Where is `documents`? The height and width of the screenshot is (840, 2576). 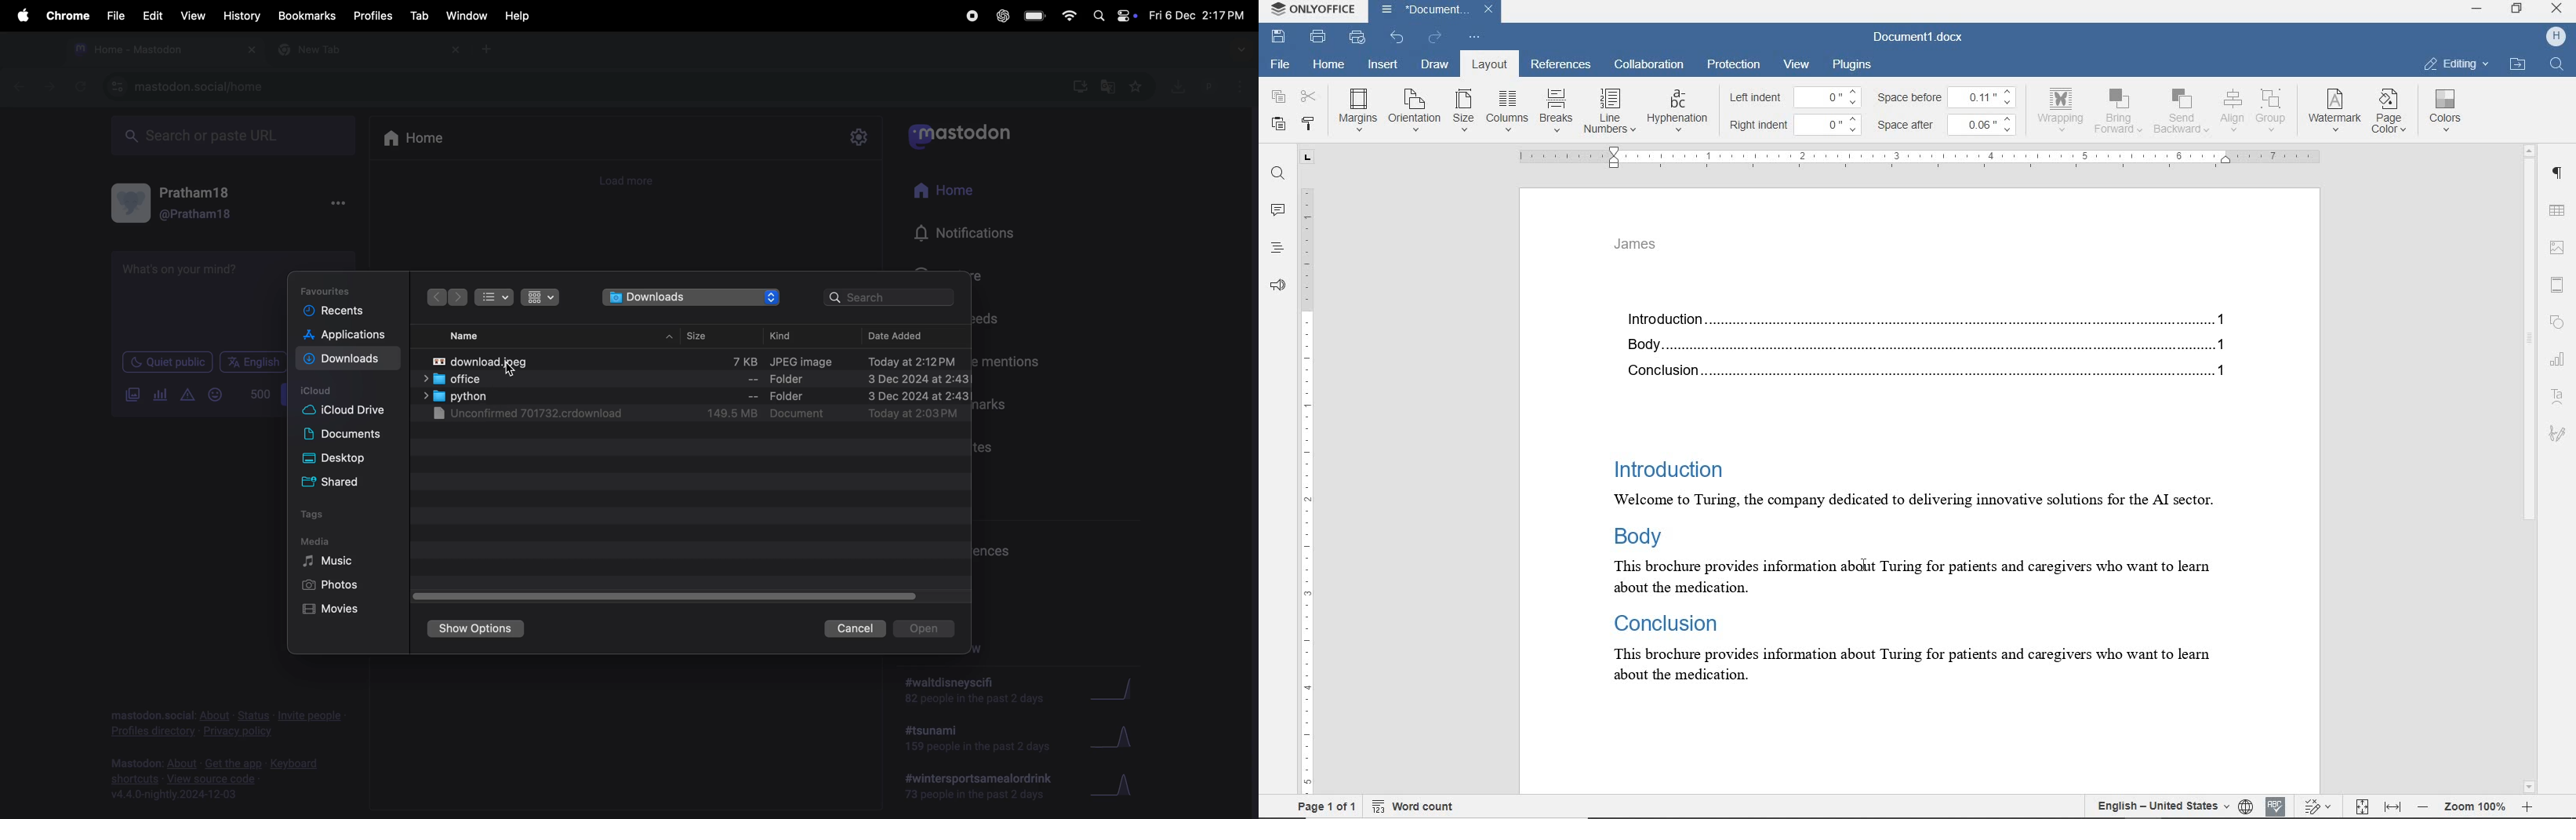 documents is located at coordinates (349, 436).